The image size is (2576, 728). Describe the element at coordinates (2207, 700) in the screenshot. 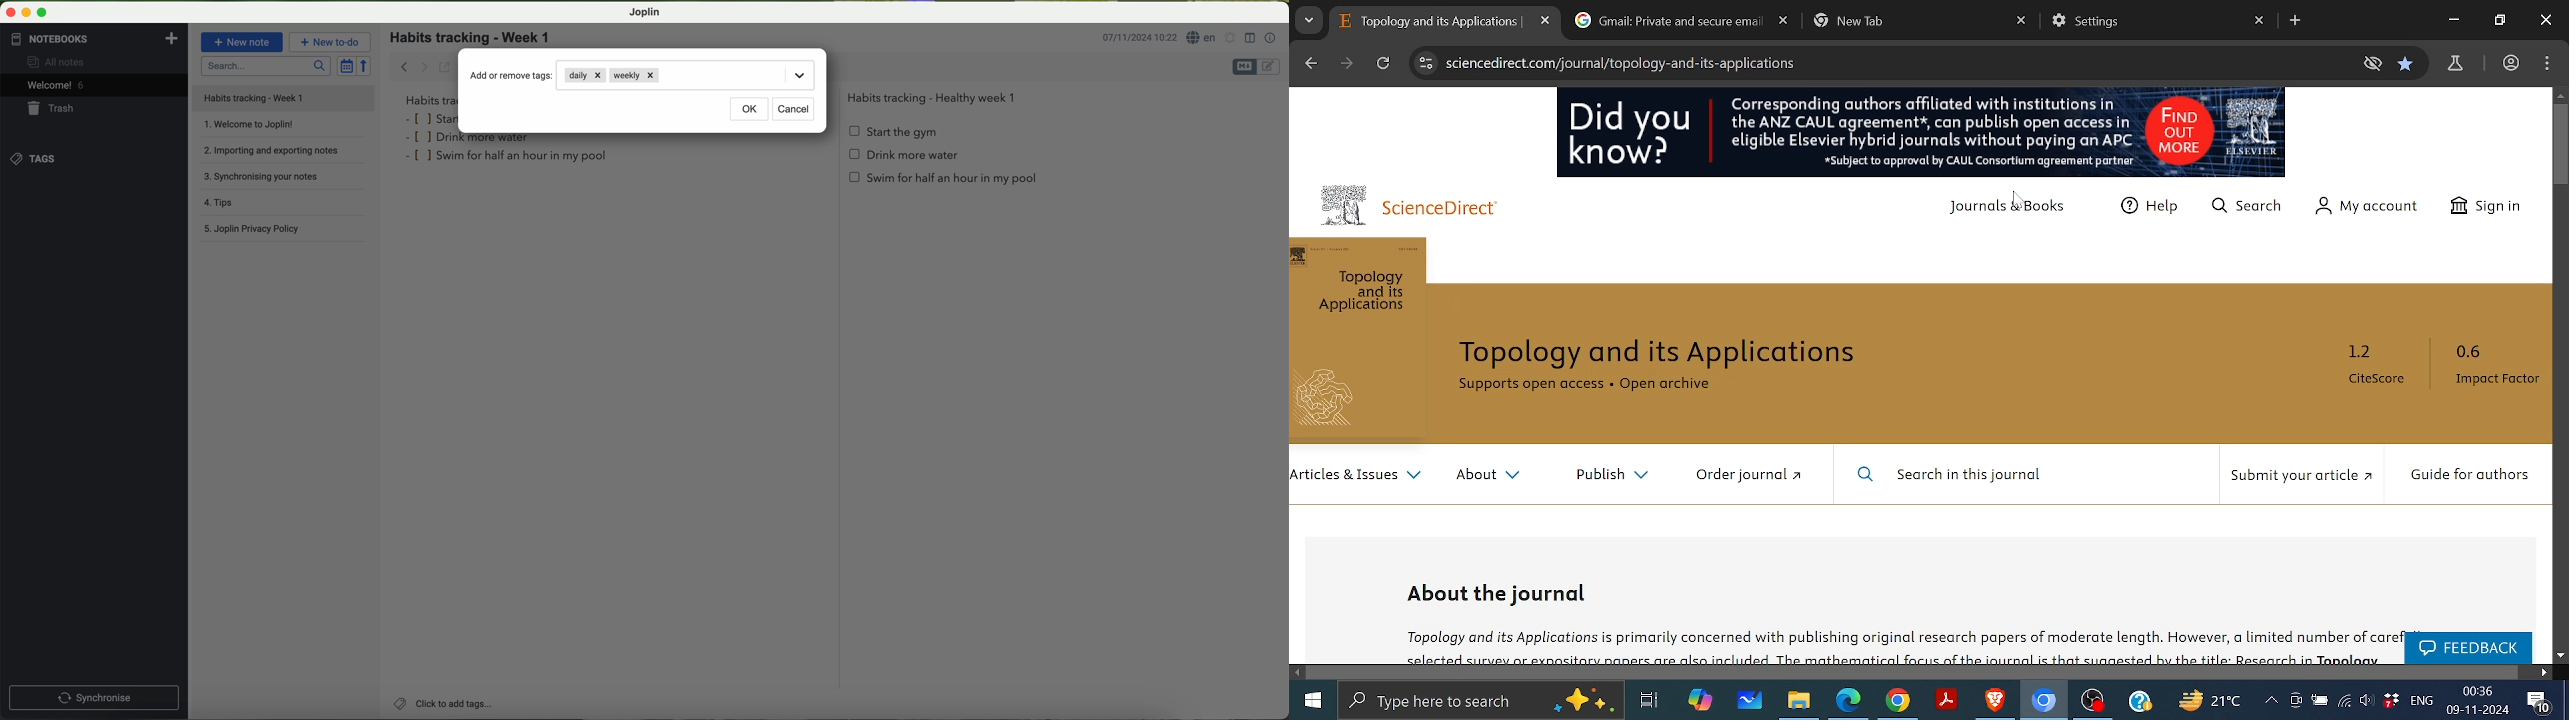

I see `weather` at that location.